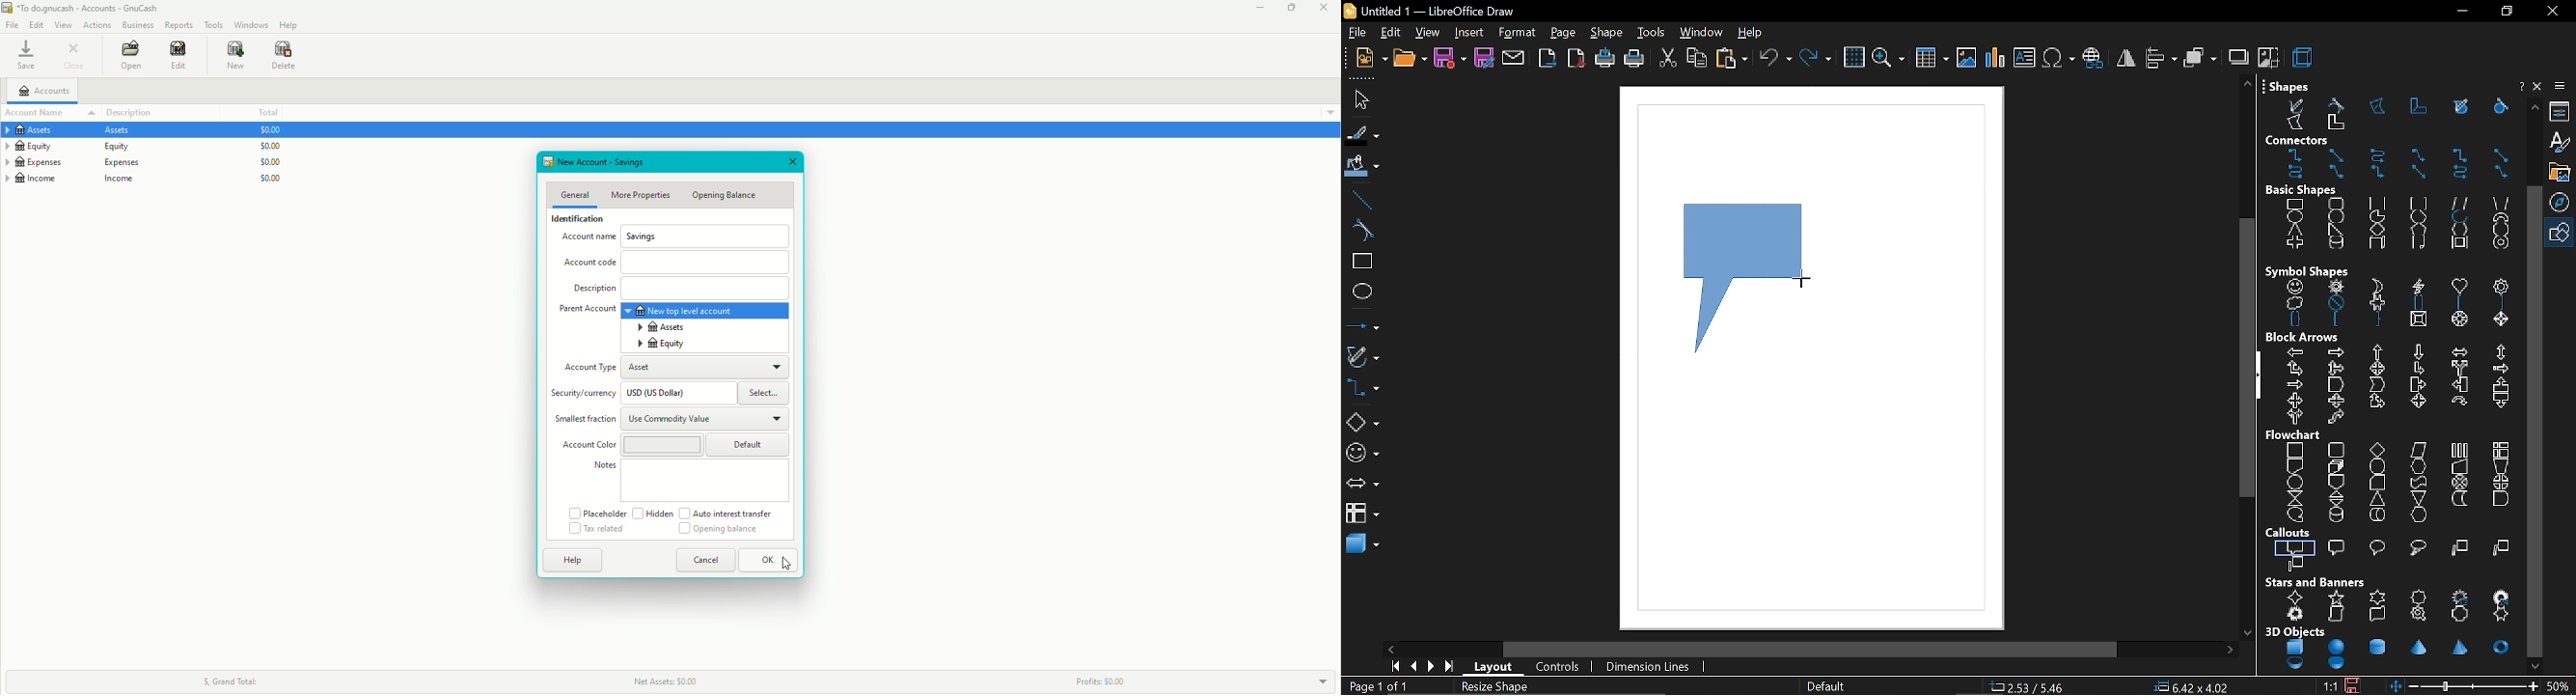  Describe the element at coordinates (2374, 284) in the screenshot. I see `moon` at that location.